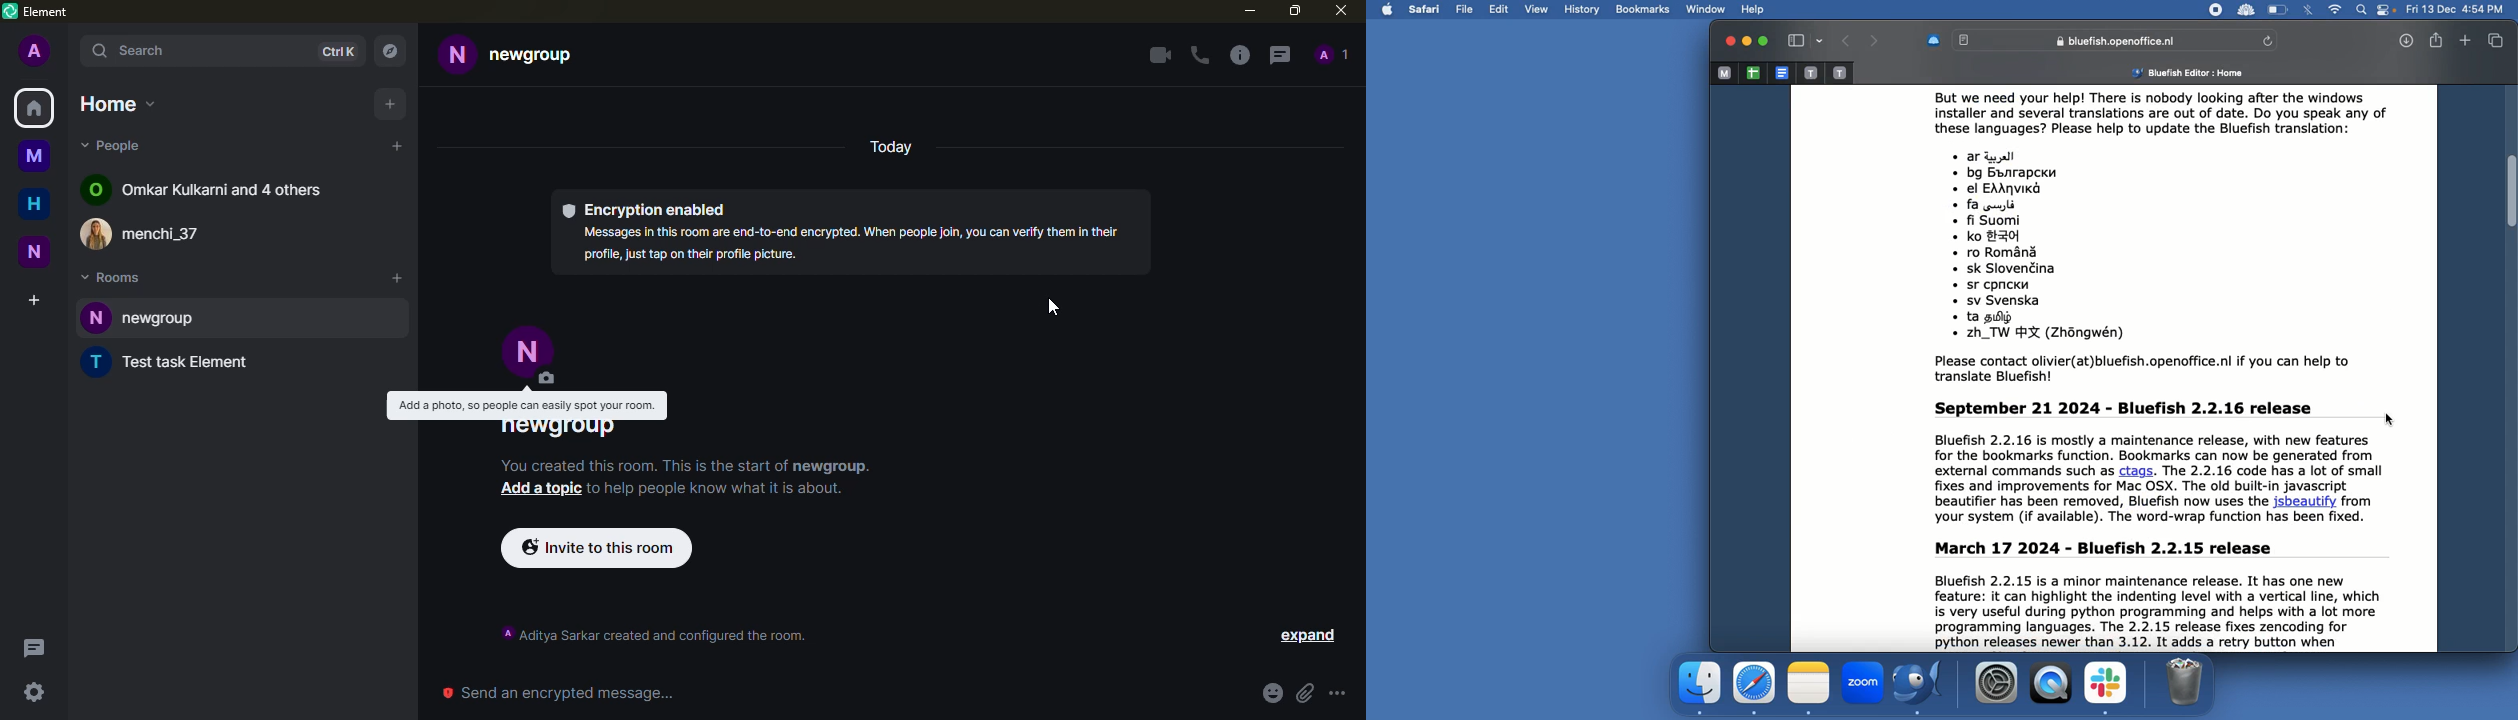 The image size is (2520, 728). What do you see at coordinates (2172, 117) in the screenshot?
I see `But we need your help! There is nobody looking after the windows
installer and several translations are out of date. Do you speak any of
these languages? Please help to update the Bluefish translation:` at bounding box center [2172, 117].